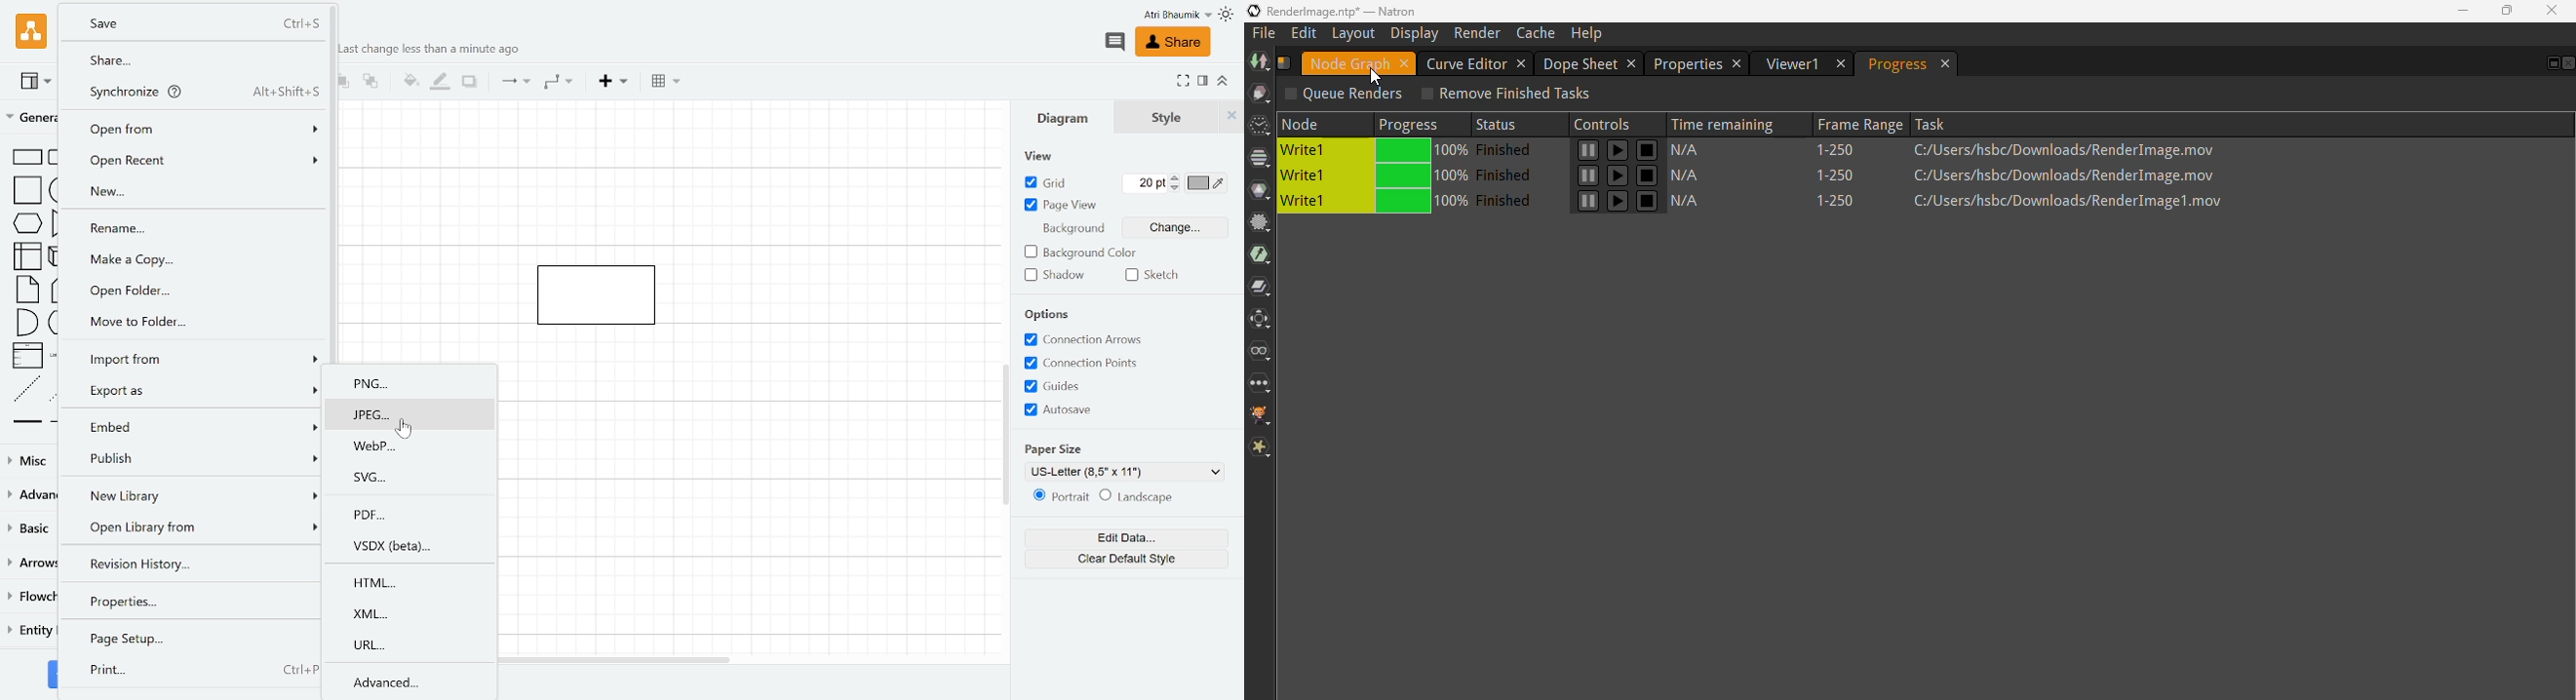 This screenshot has height=700, width=2576. What do you see at coordinates (194, 672) in the screenshot?
I see `Print` at bounding box center [194, 672].